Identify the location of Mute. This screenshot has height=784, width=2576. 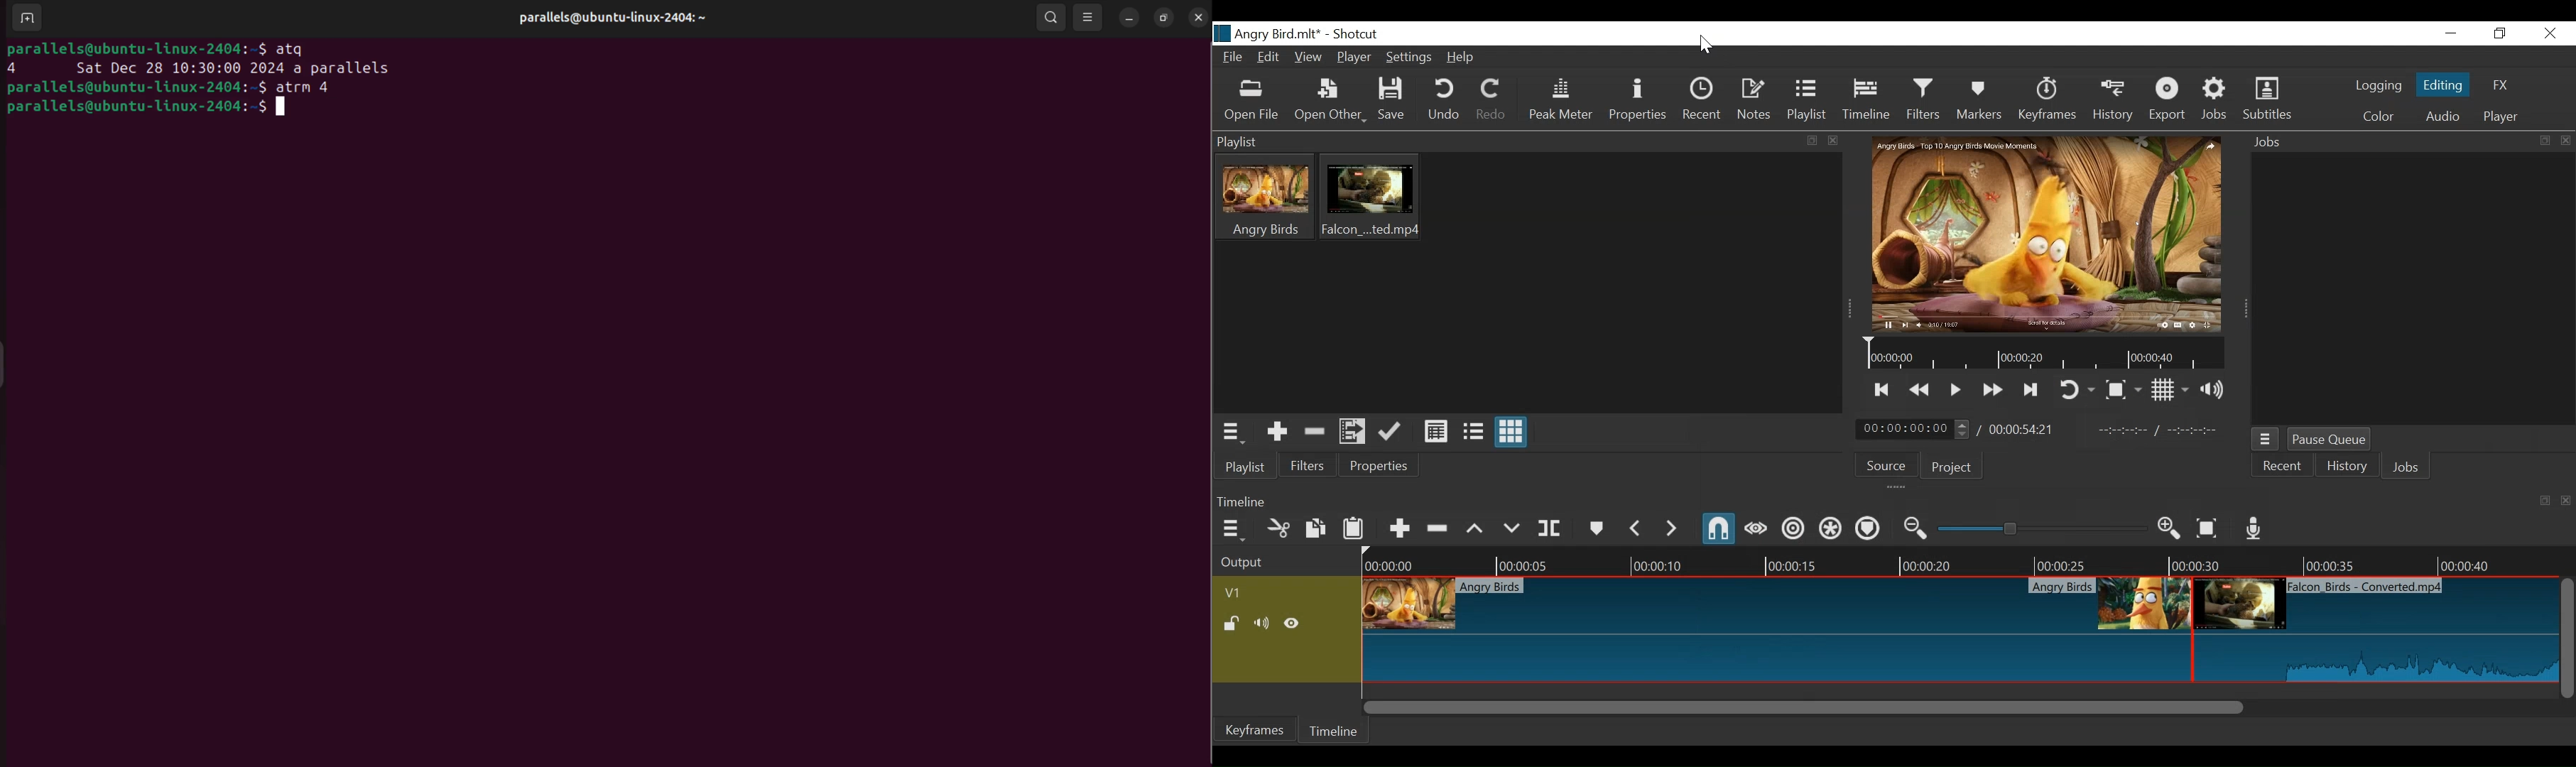
(1263, 623).